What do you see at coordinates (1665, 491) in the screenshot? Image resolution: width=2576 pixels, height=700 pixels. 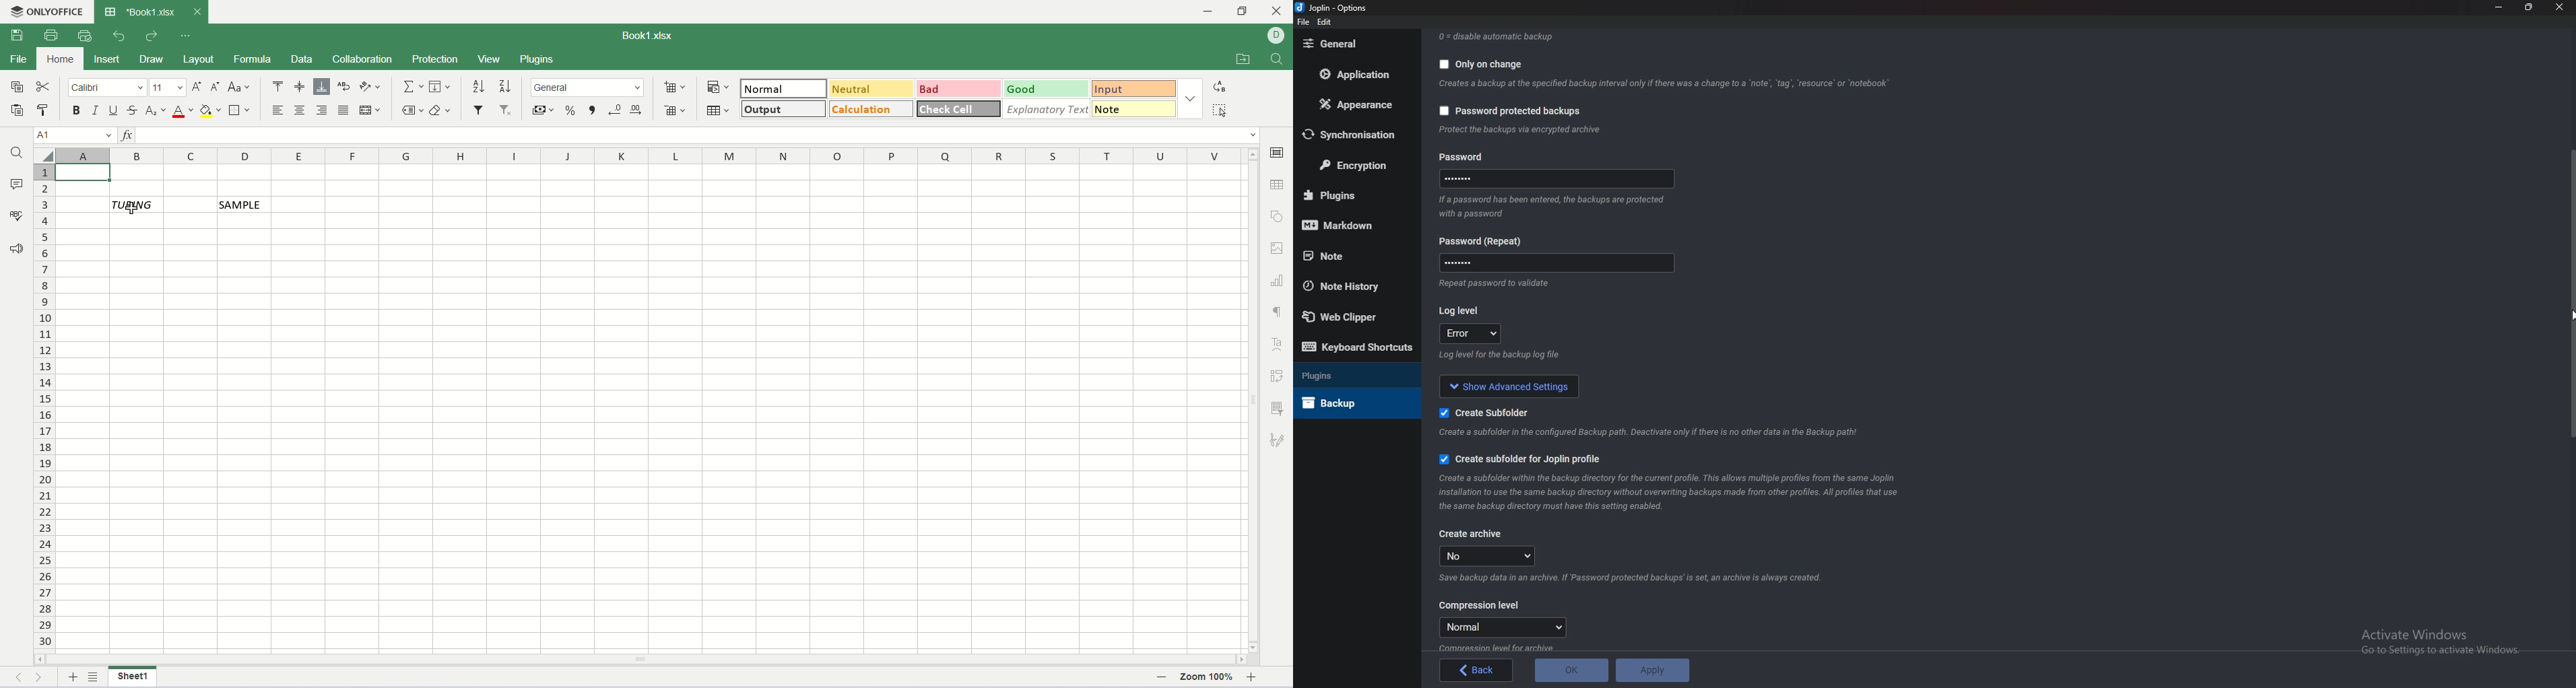 I see `info` at bounding box center [1665, 491].